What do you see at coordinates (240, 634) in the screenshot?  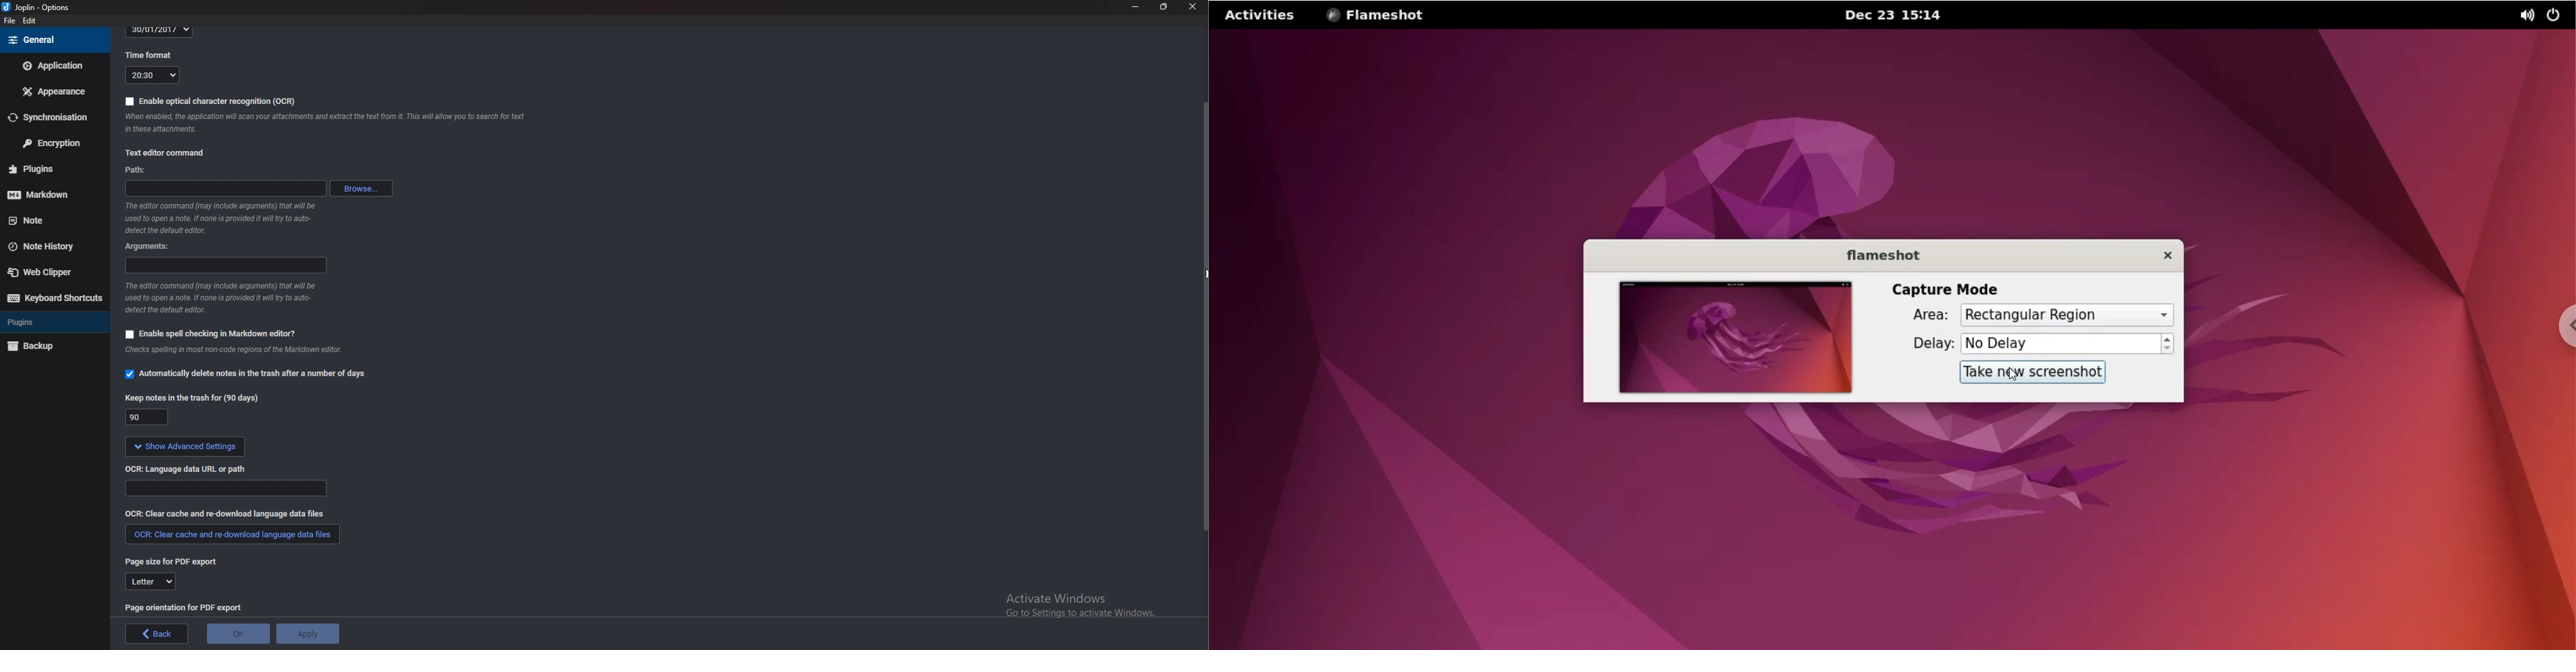 I see `ok` at bounding box center [240, 634].